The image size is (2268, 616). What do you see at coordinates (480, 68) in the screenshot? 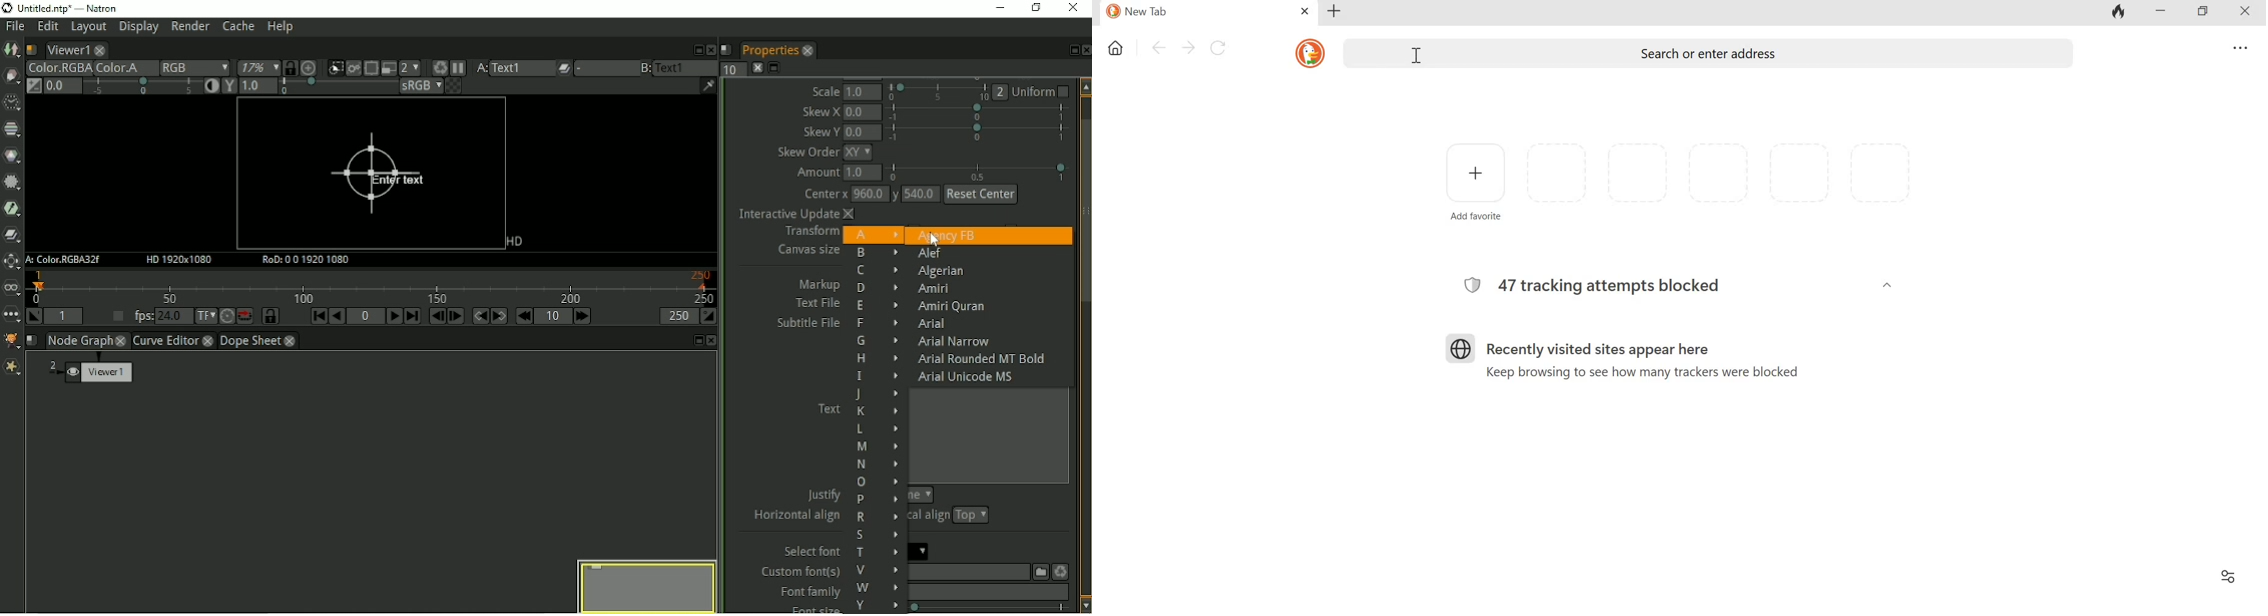
I see `A` at bounding box center [480, 68].